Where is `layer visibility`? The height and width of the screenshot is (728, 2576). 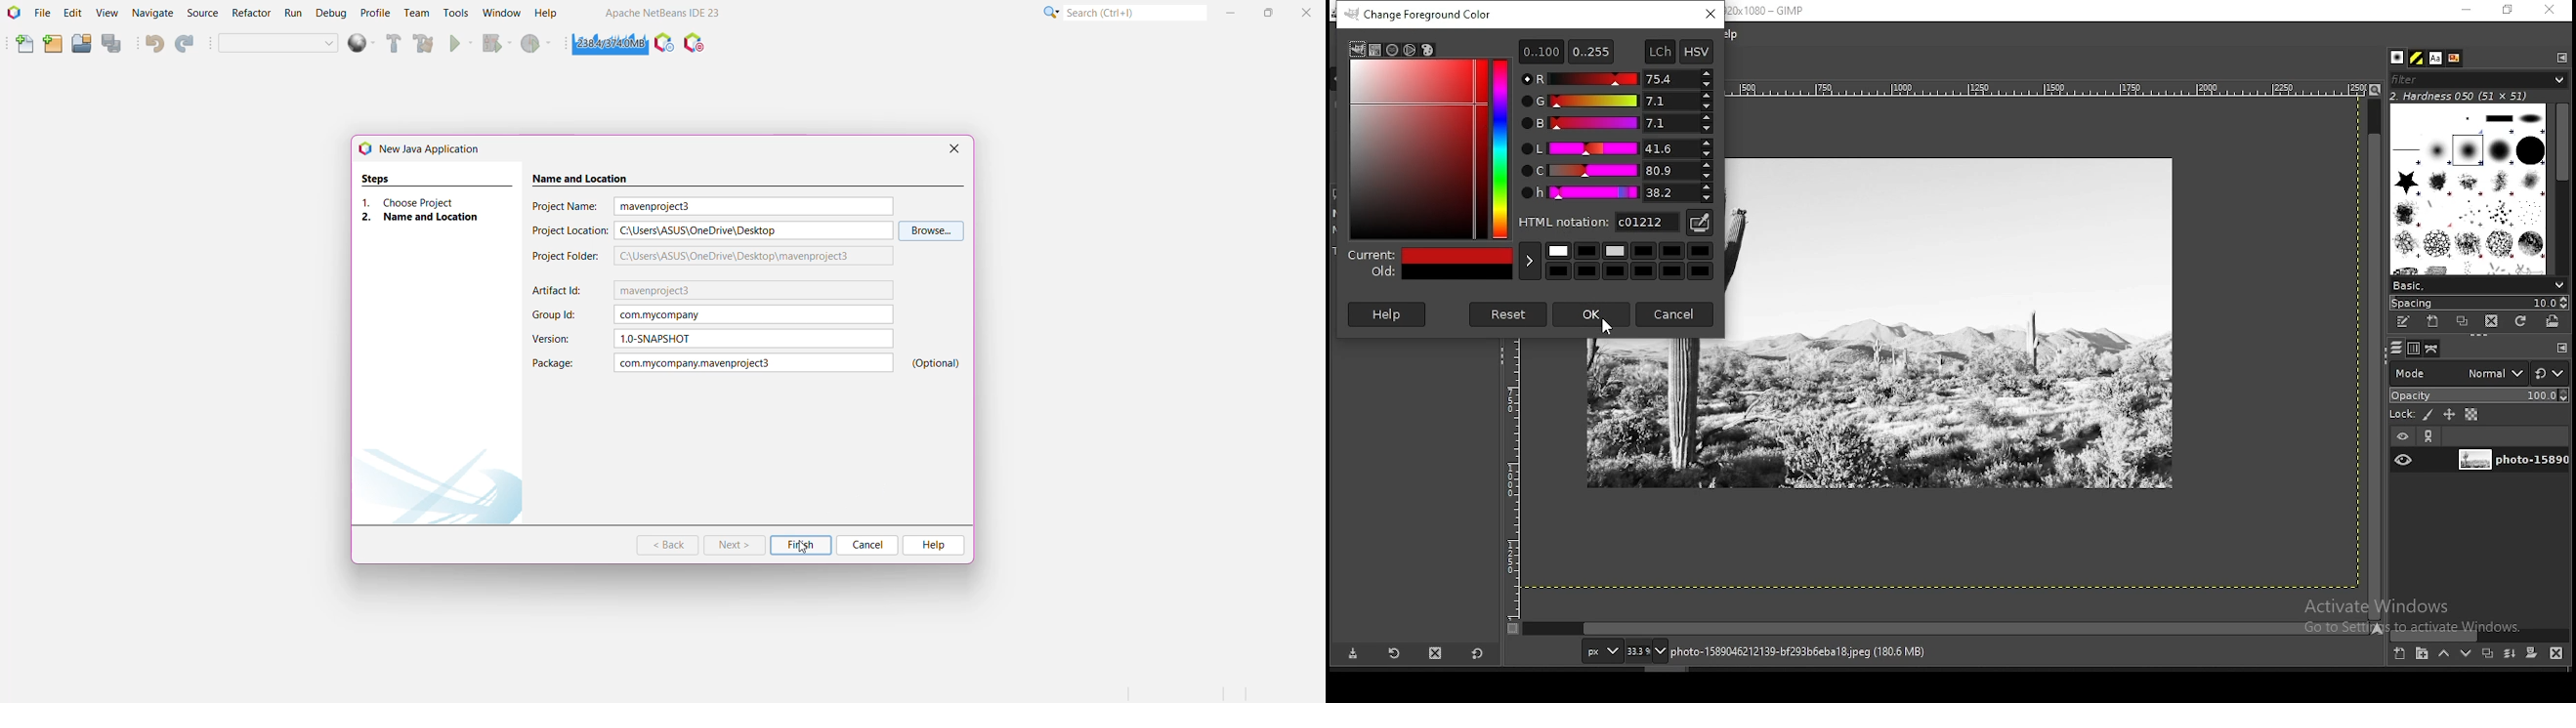
layer visibility is located at coordinates (2401, 437).